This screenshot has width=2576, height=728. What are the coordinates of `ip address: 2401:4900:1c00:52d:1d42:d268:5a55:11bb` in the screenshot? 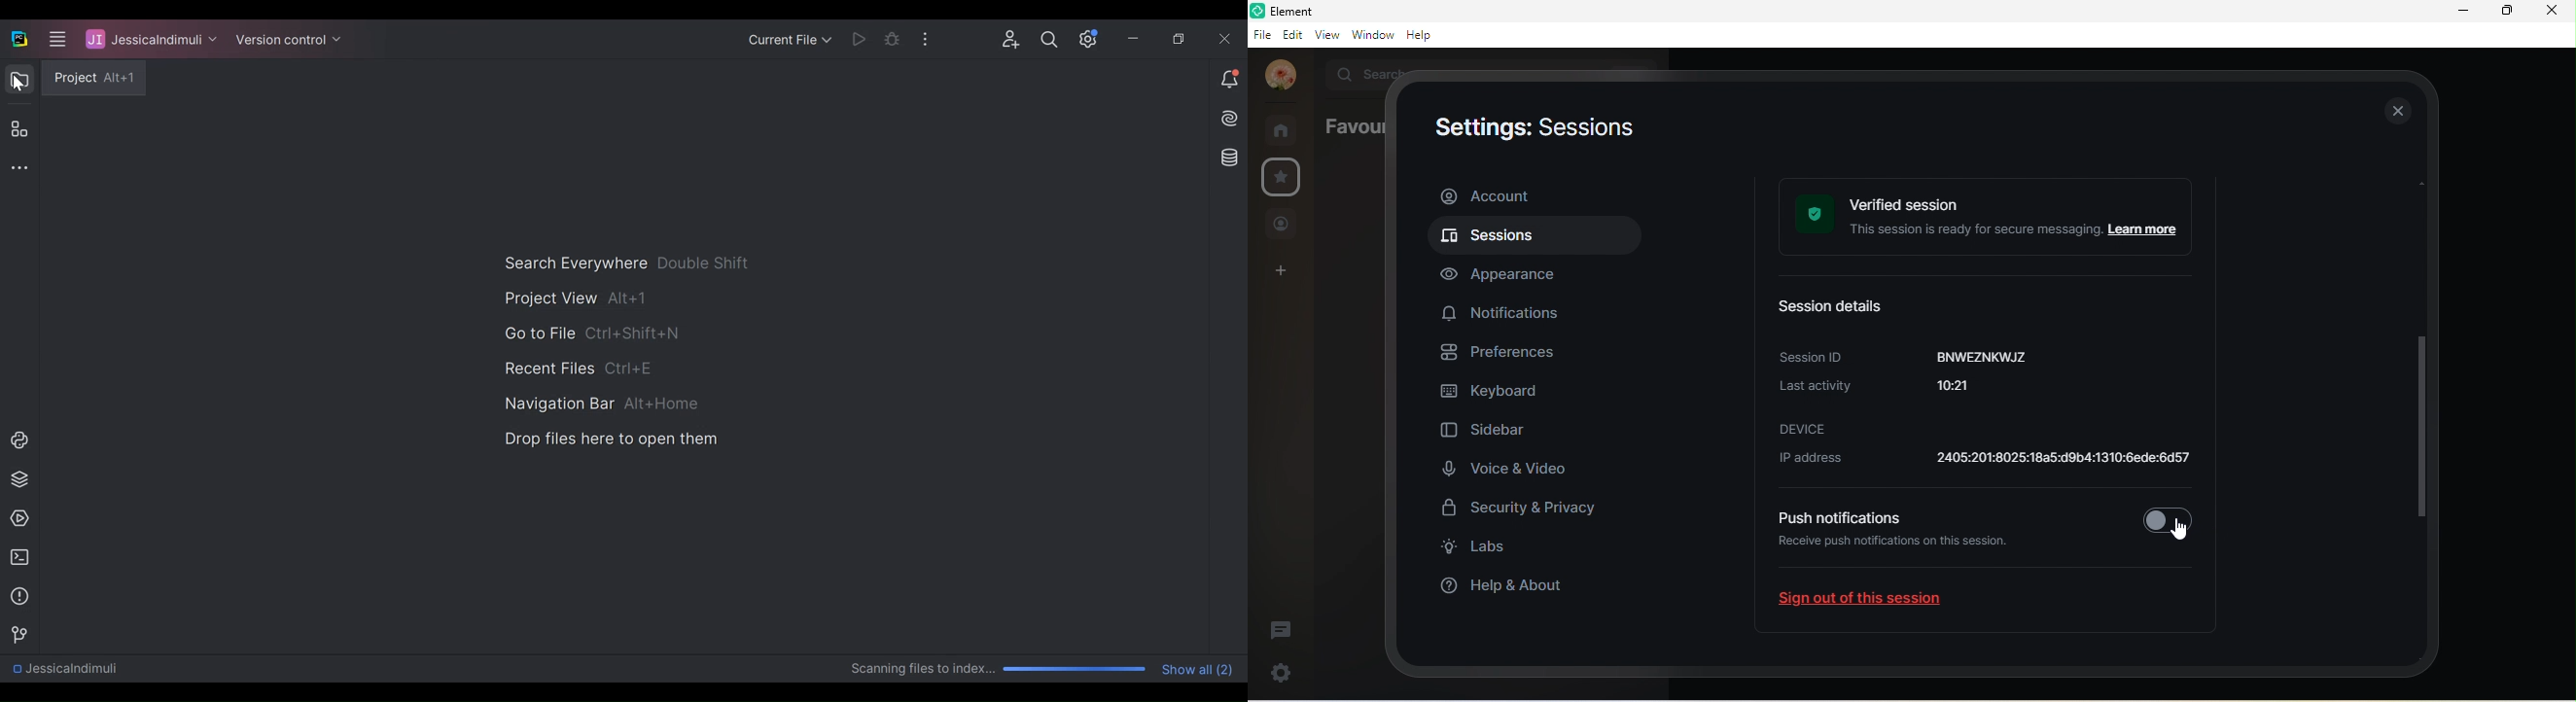 It's located at (1980, 461).